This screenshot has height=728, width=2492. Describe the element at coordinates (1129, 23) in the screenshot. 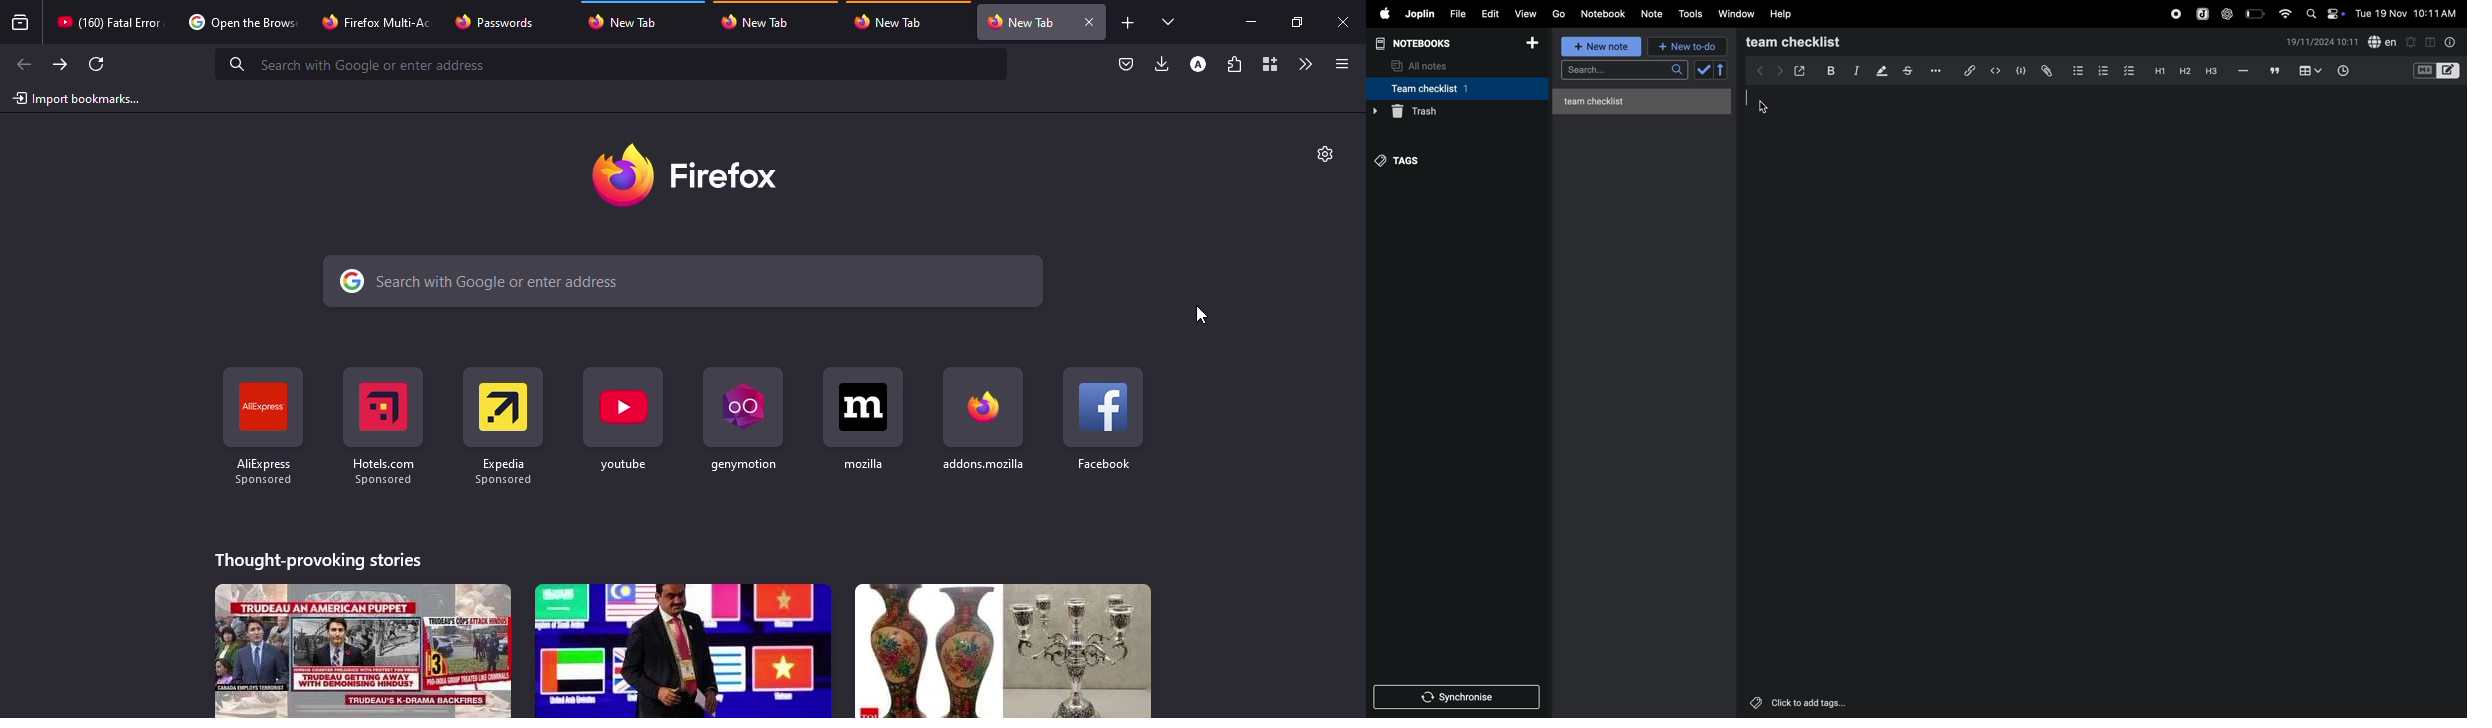

I see `add new tab` at that location.